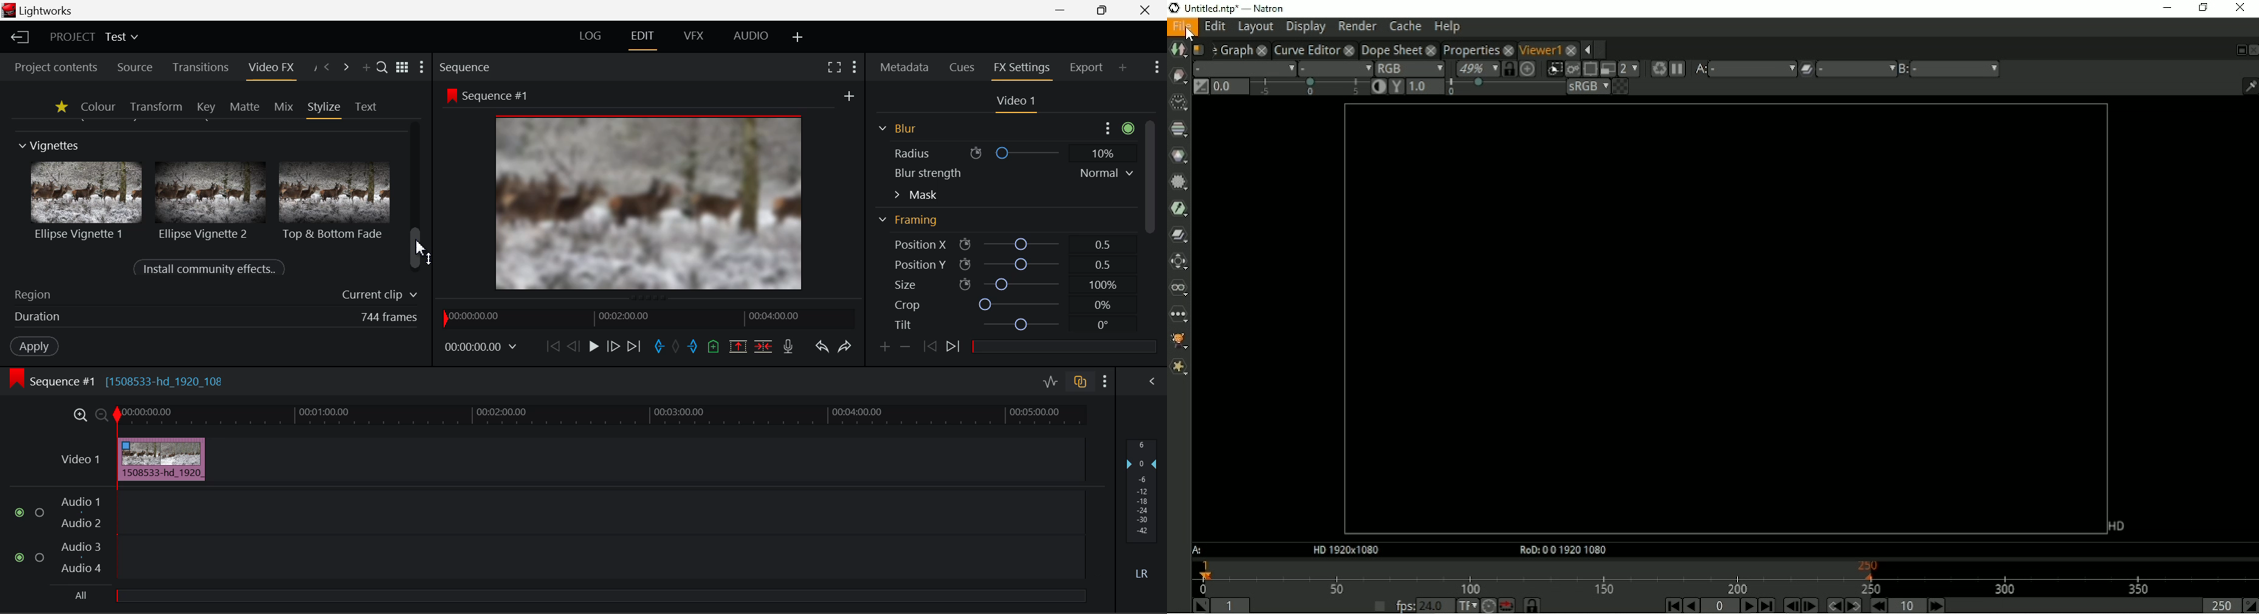  Describe the element at coordinates (481, 346) in the screenshot. I see `Frame Time` at that location.